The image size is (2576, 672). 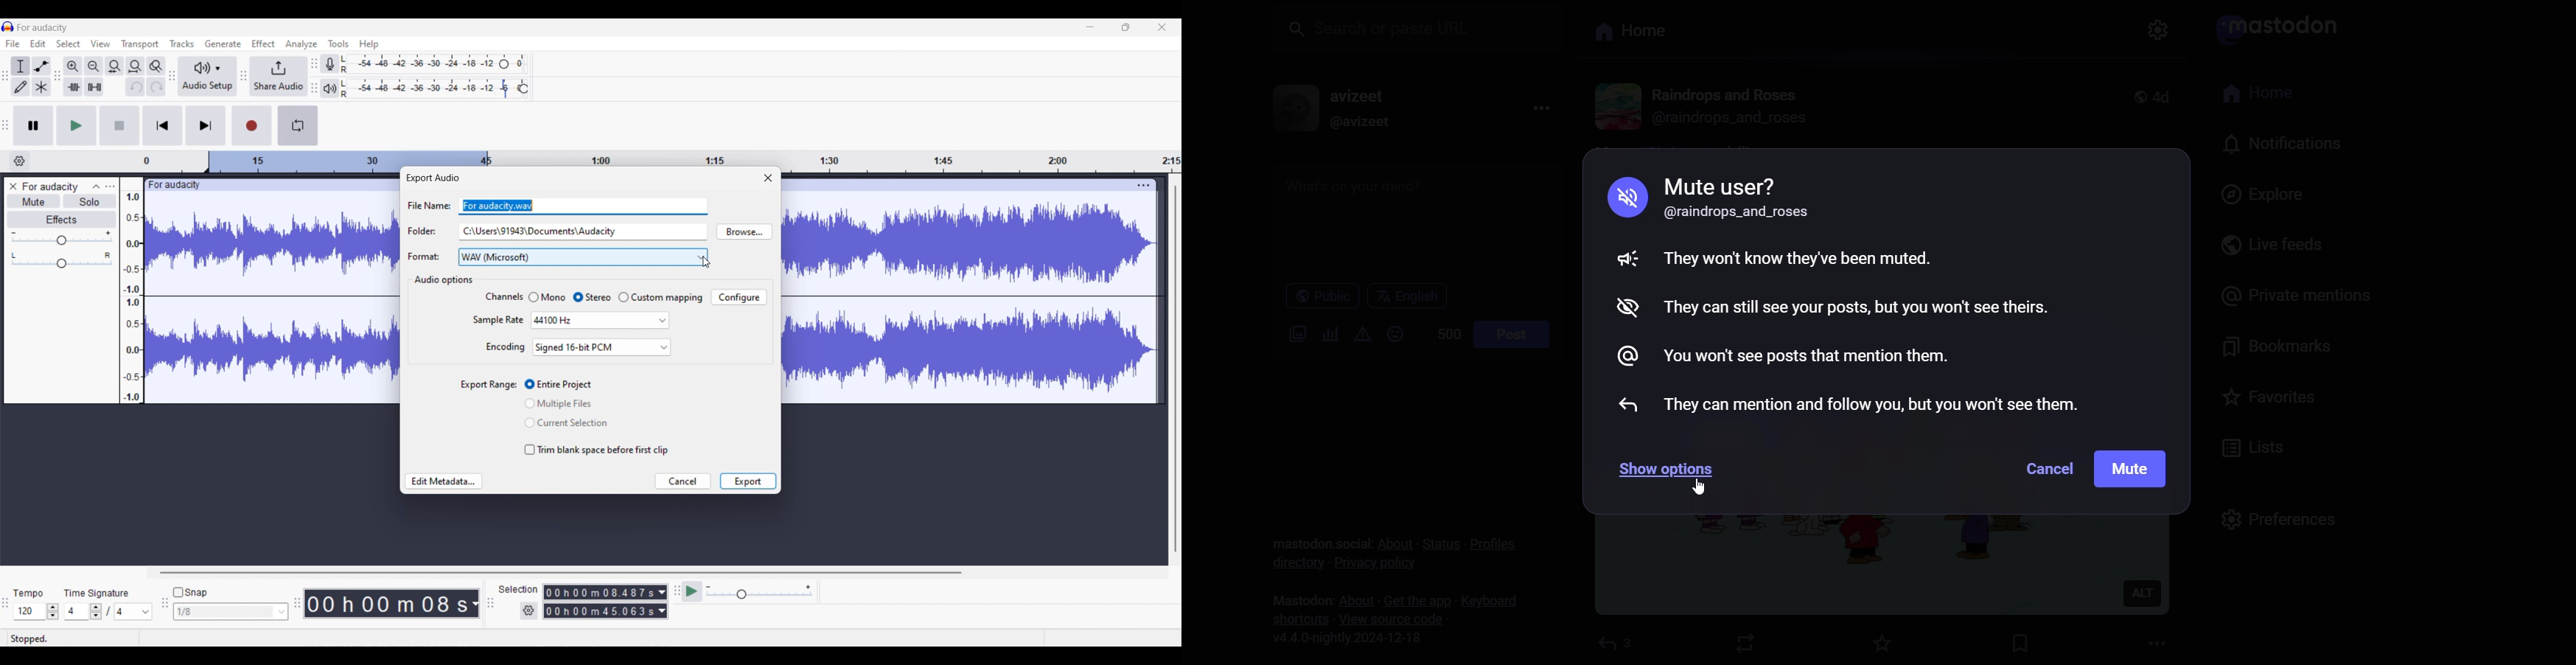 I want to click on Indicates time signature settings, so click(x=97, y=593).